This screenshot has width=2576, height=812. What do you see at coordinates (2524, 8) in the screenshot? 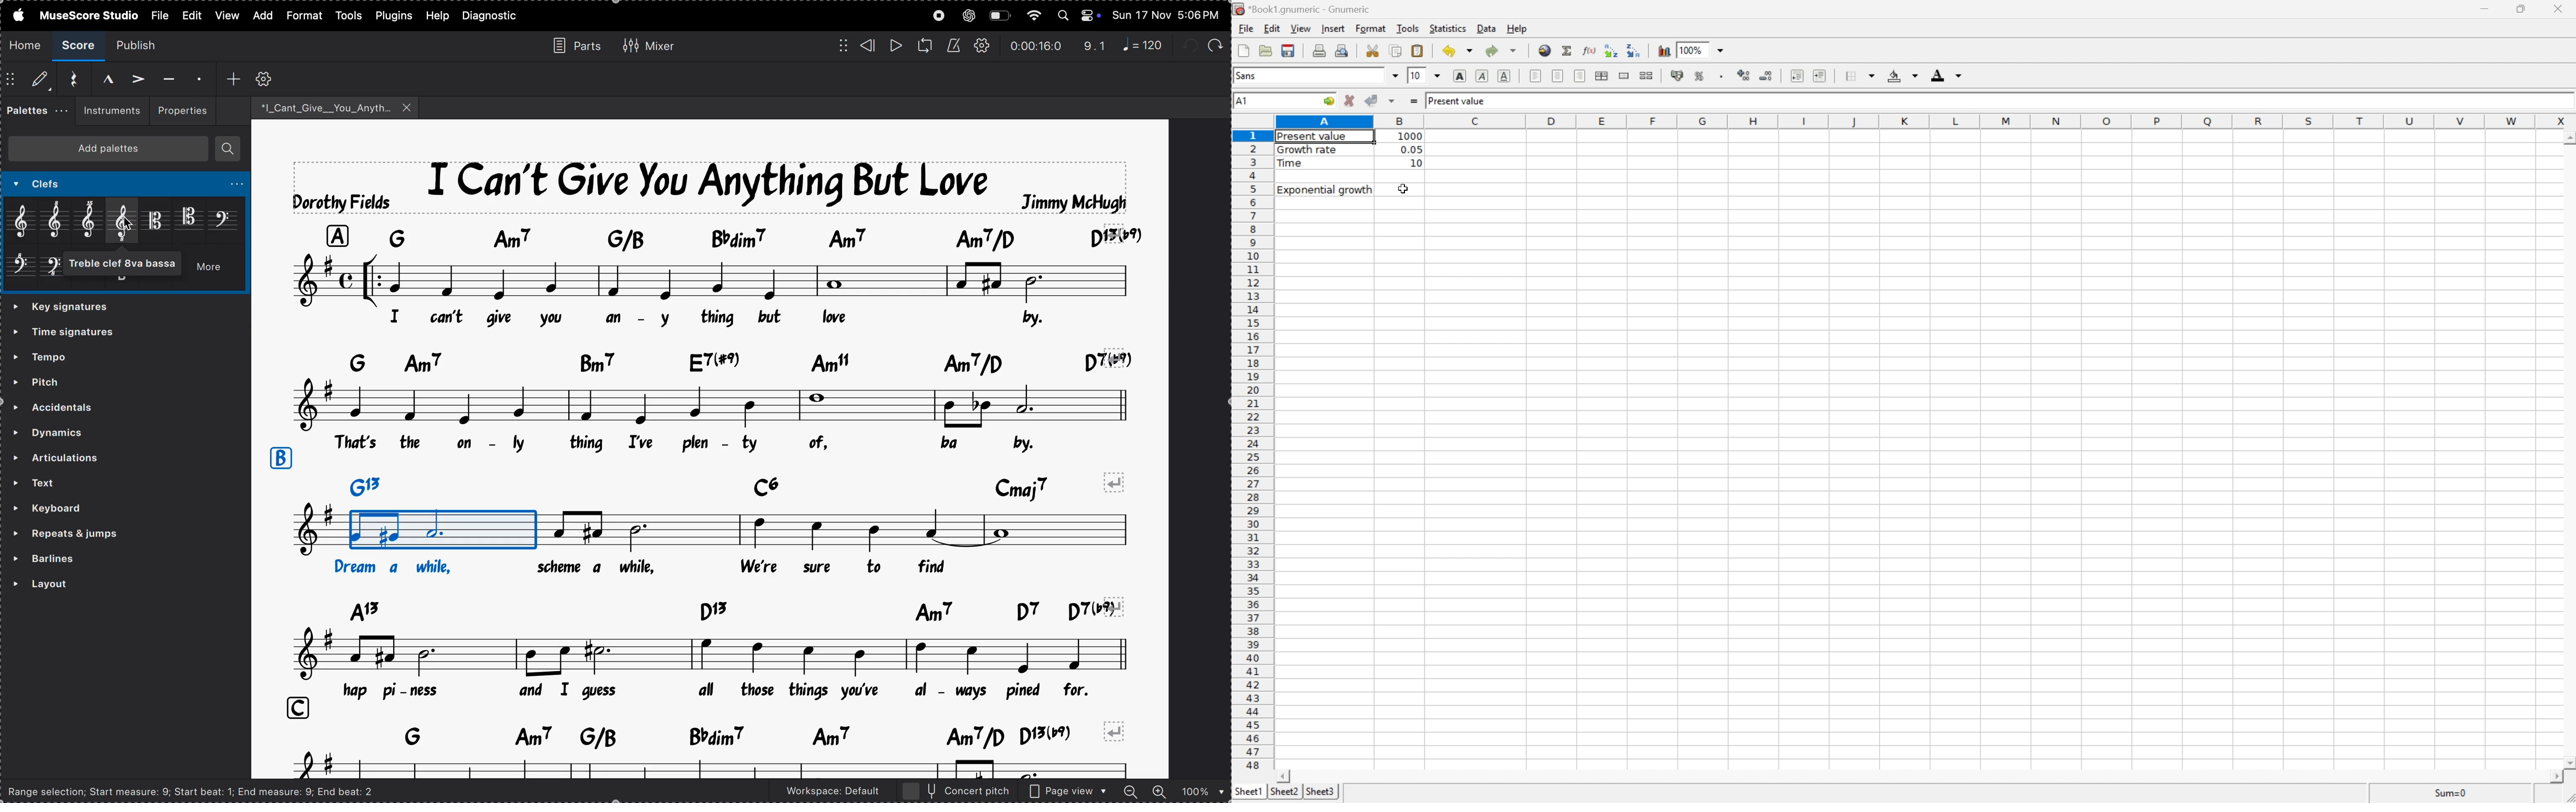
I see `Restore Down` at bounding box center [2524, 8].